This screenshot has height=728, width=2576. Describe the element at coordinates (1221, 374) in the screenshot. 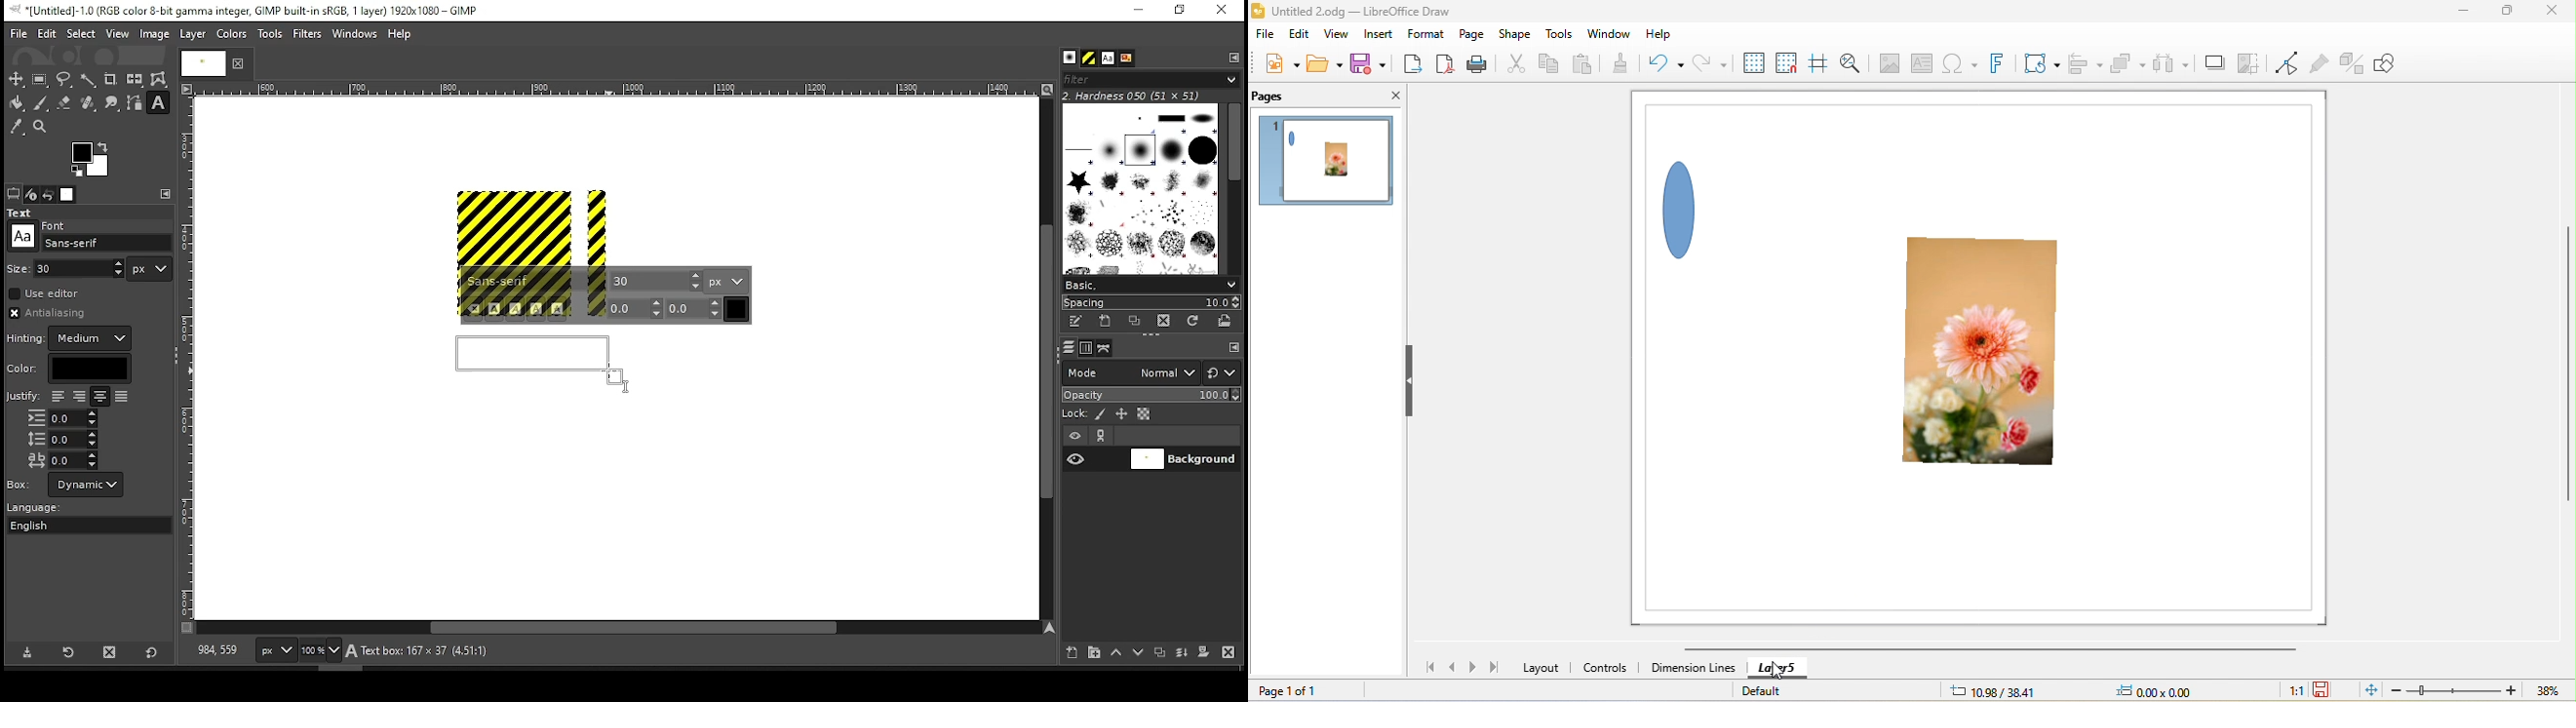

I see `switch to other mode groups` at that location.